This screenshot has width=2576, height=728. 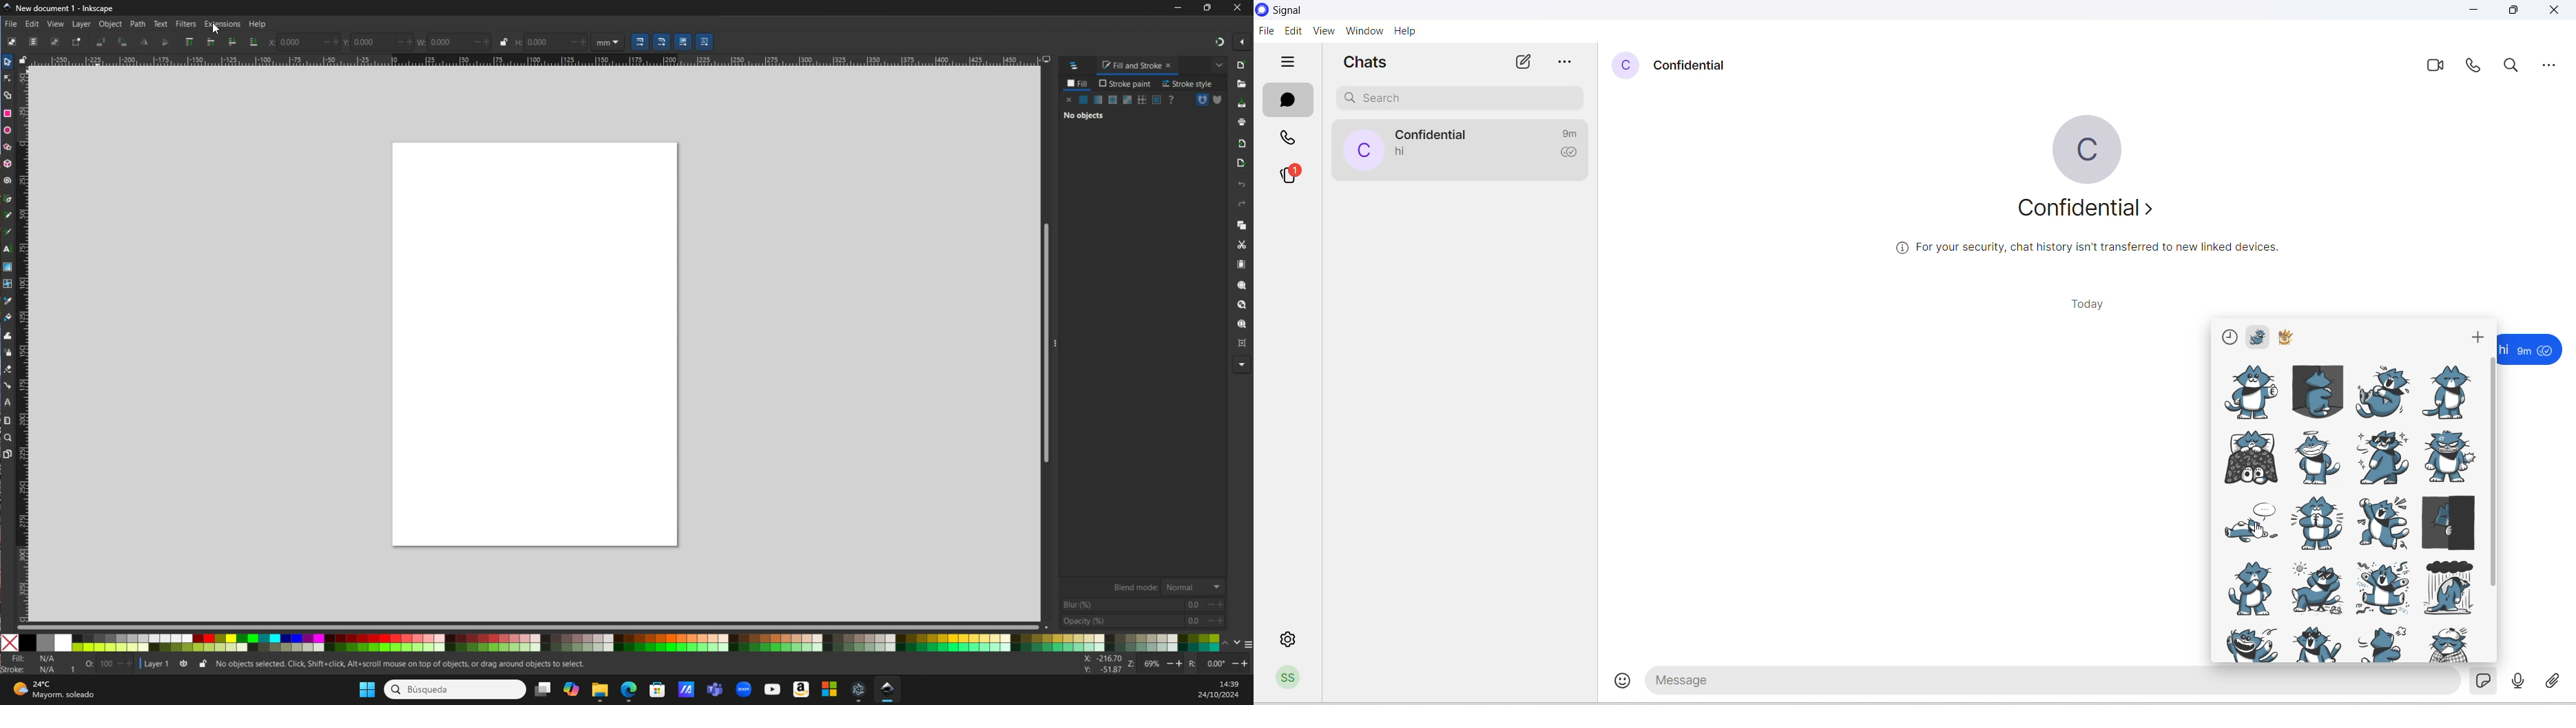 I want to click on settings, so click(x=1290, y=639).